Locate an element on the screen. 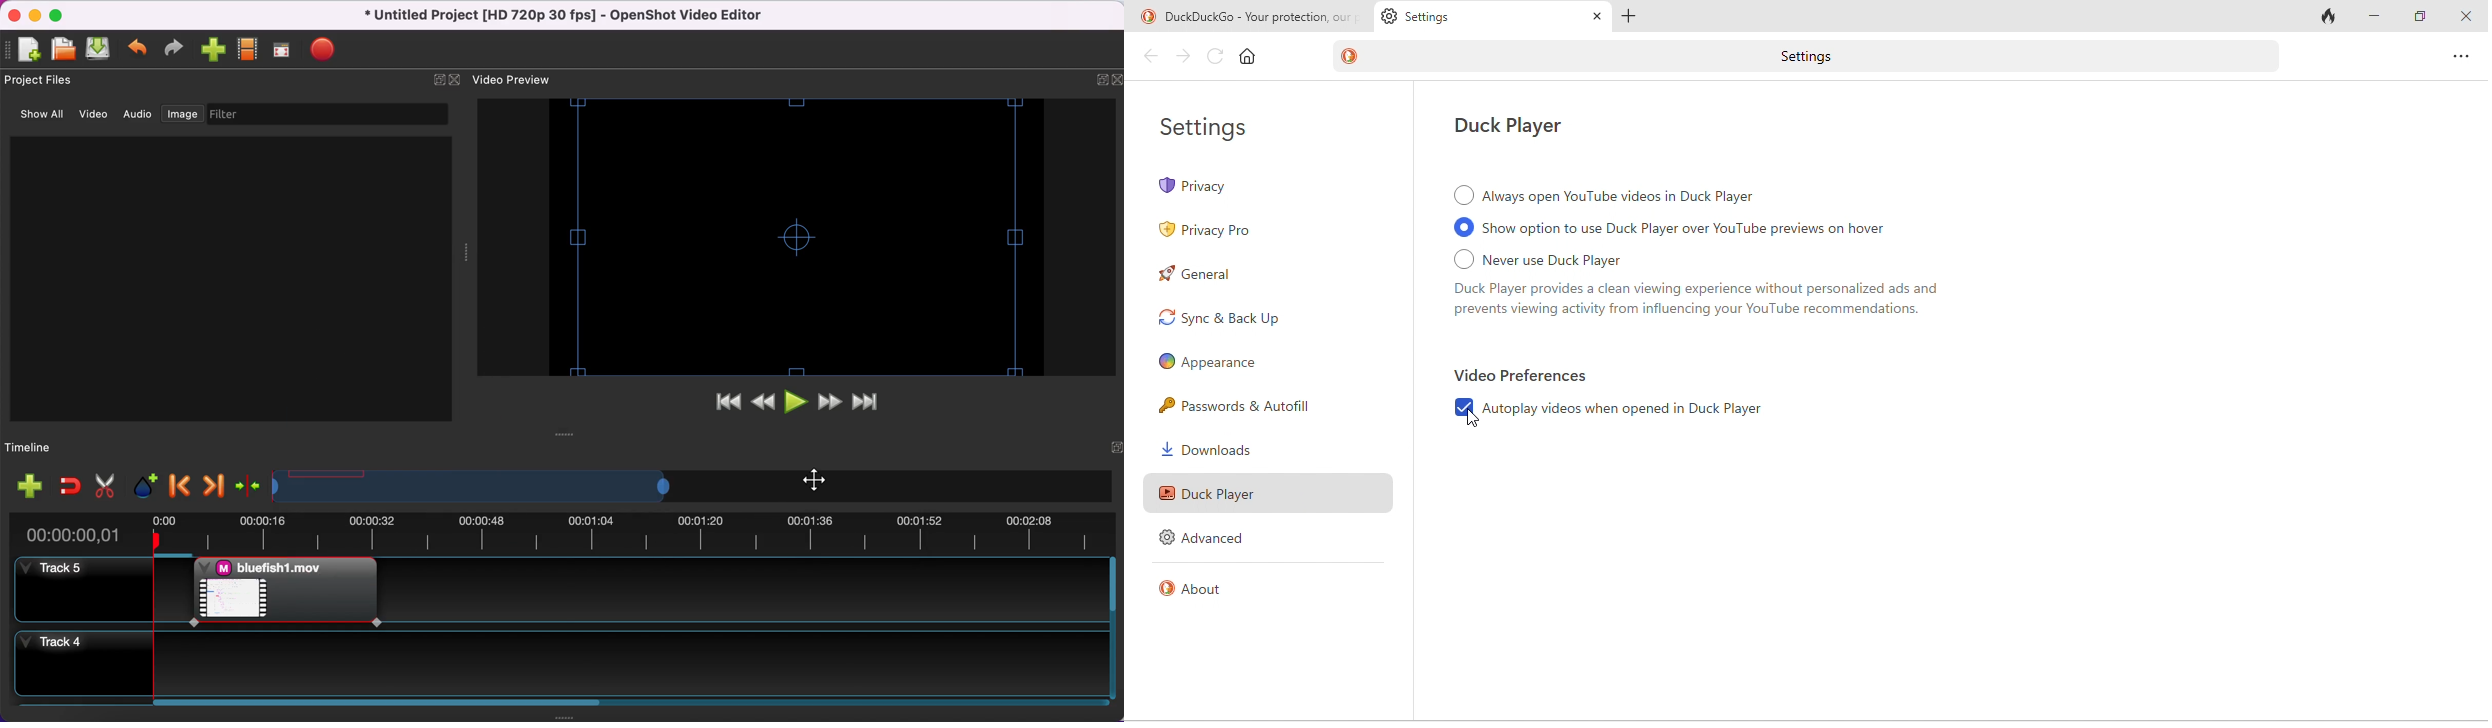 The image size is (2492, 728). never use duckplayer is located at coordinates (1734, 288).